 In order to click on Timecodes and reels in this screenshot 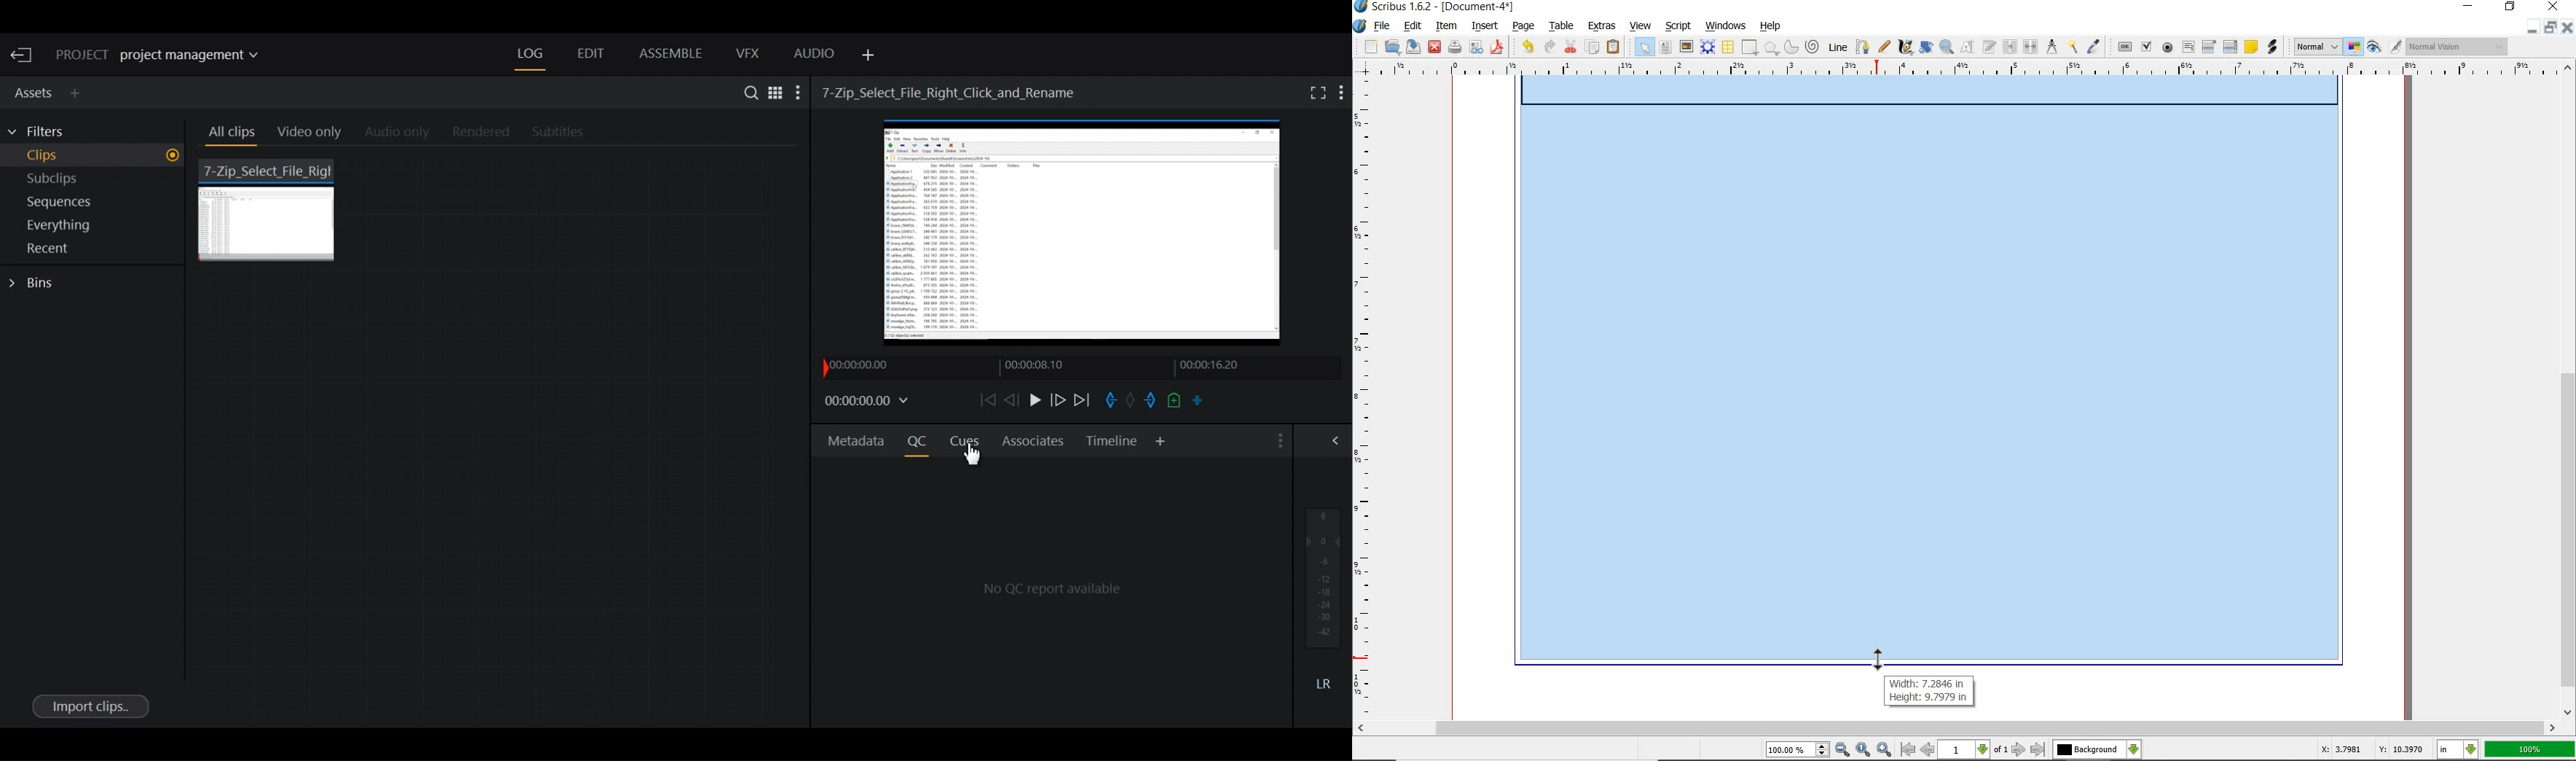, I will do `click(869, 402)`.